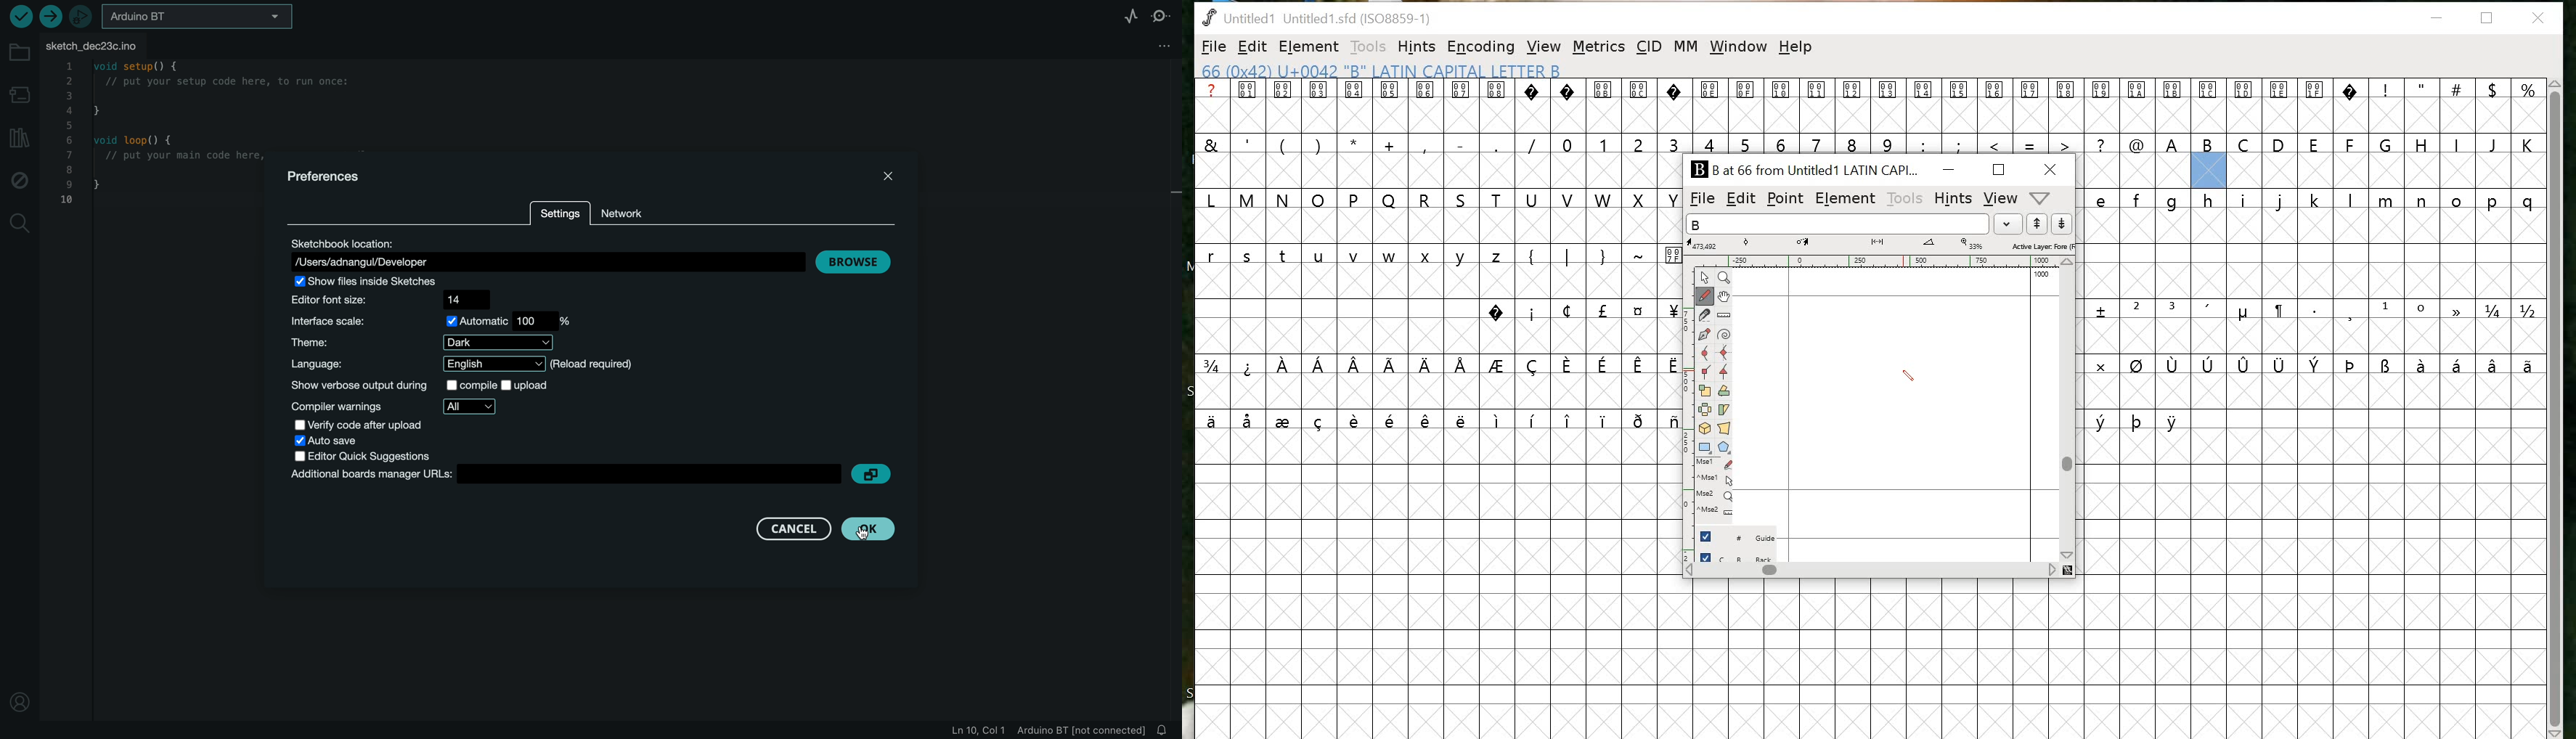 This screenshot has height=756, width=2576. Describe the element at coordinates (2038, 224) in the screenshot. I see `up` at that location.